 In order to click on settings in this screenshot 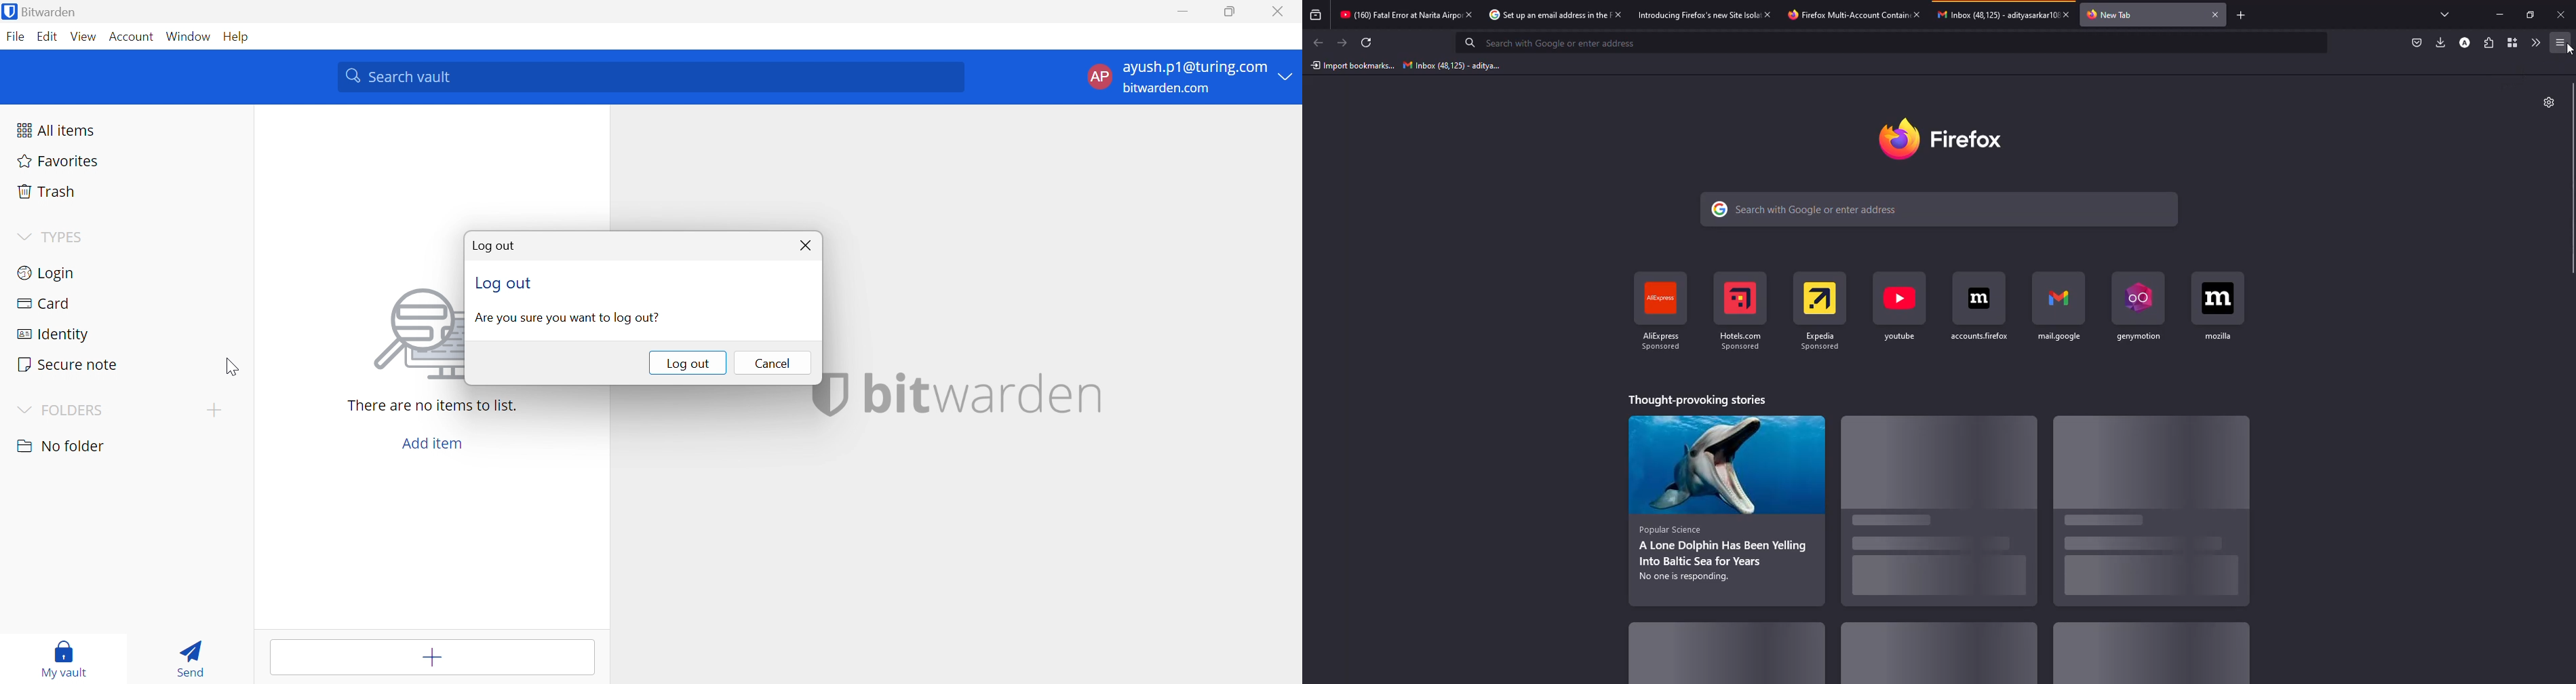, I will do `click(2549, 103)`.